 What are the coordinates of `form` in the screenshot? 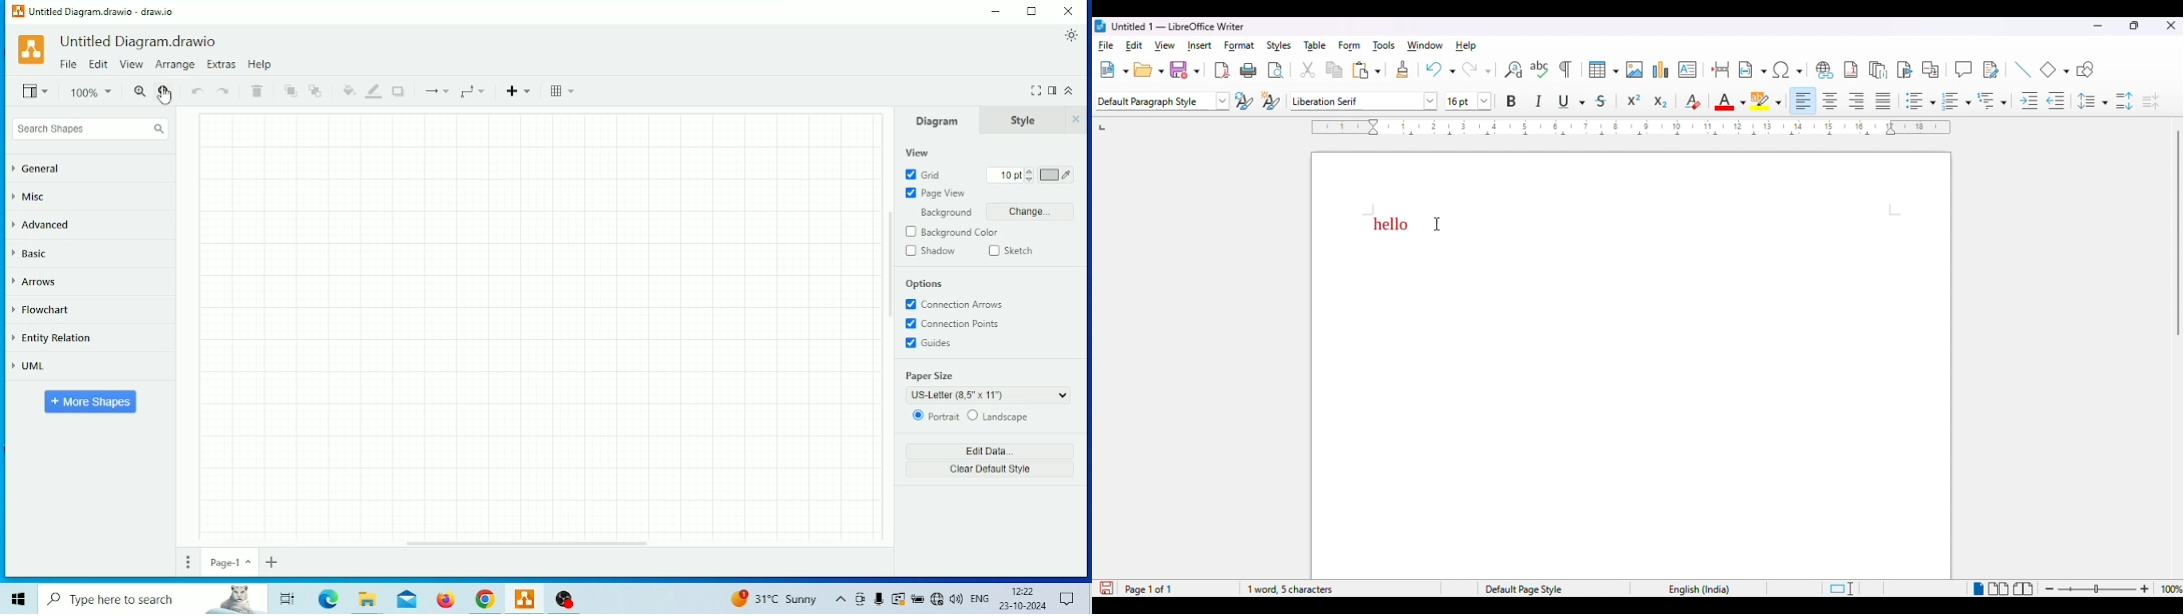 It's located at (1350, 46).